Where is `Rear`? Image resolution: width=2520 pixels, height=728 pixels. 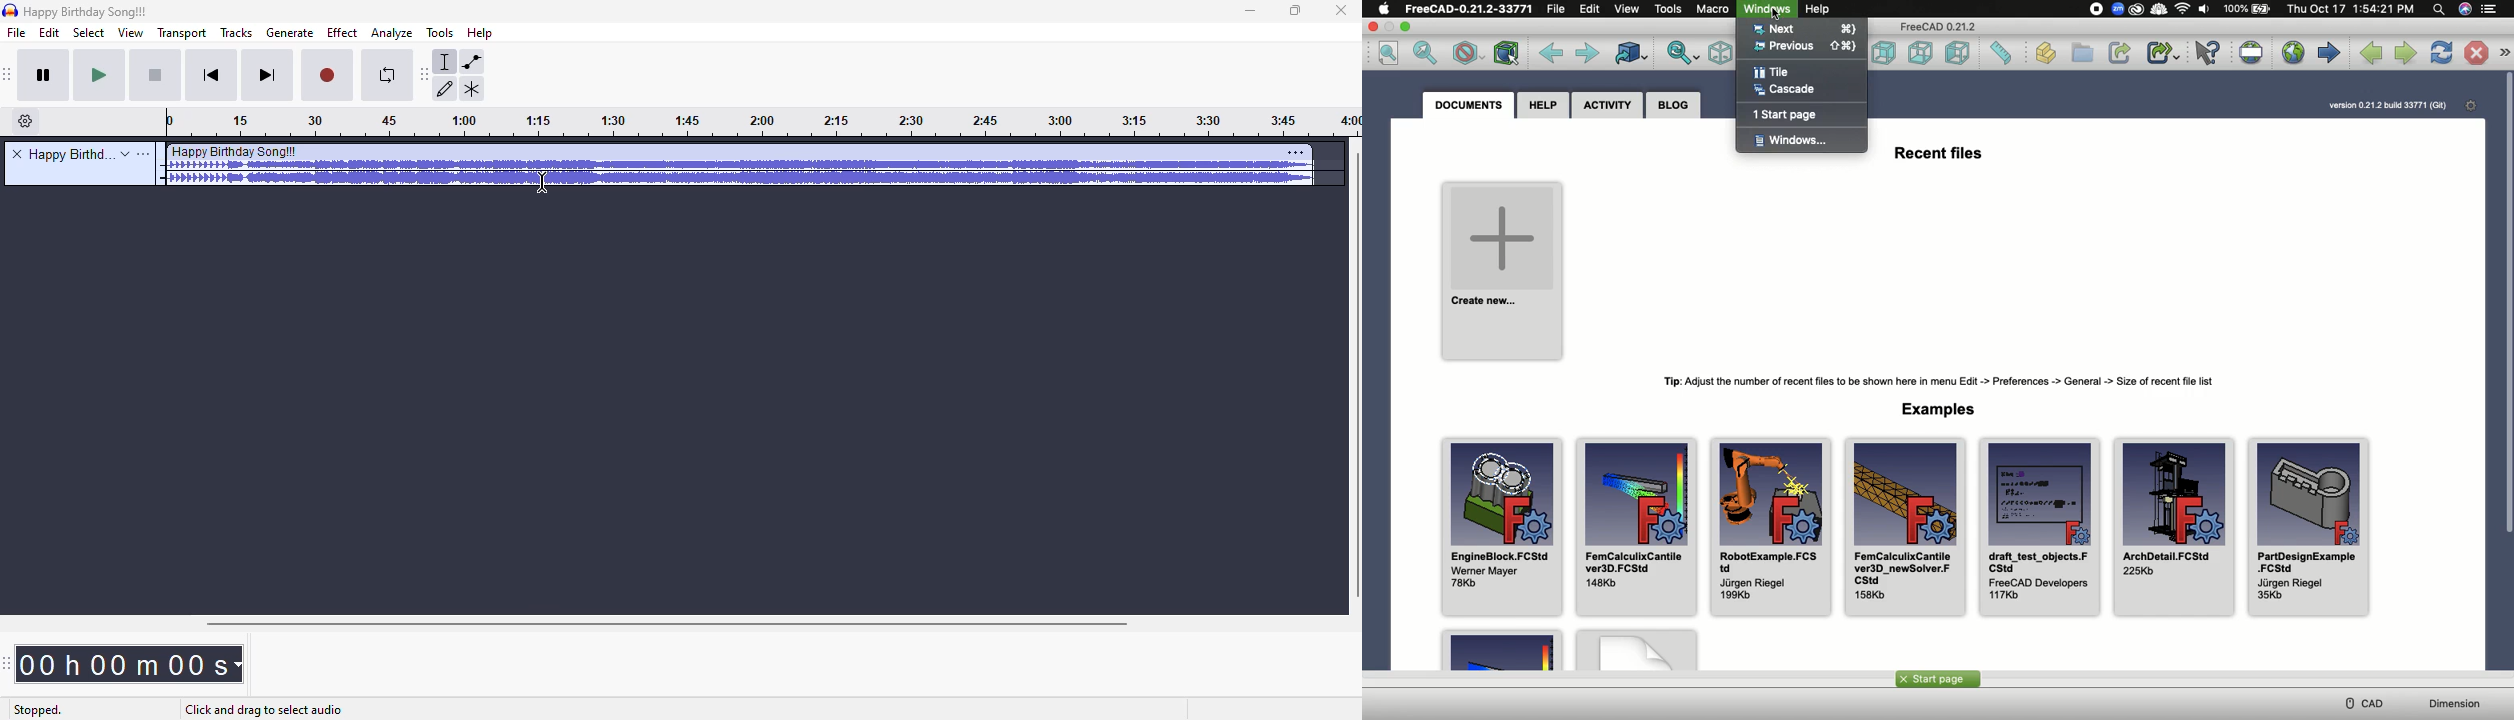
Rear is located at coordinates (1884, 53).